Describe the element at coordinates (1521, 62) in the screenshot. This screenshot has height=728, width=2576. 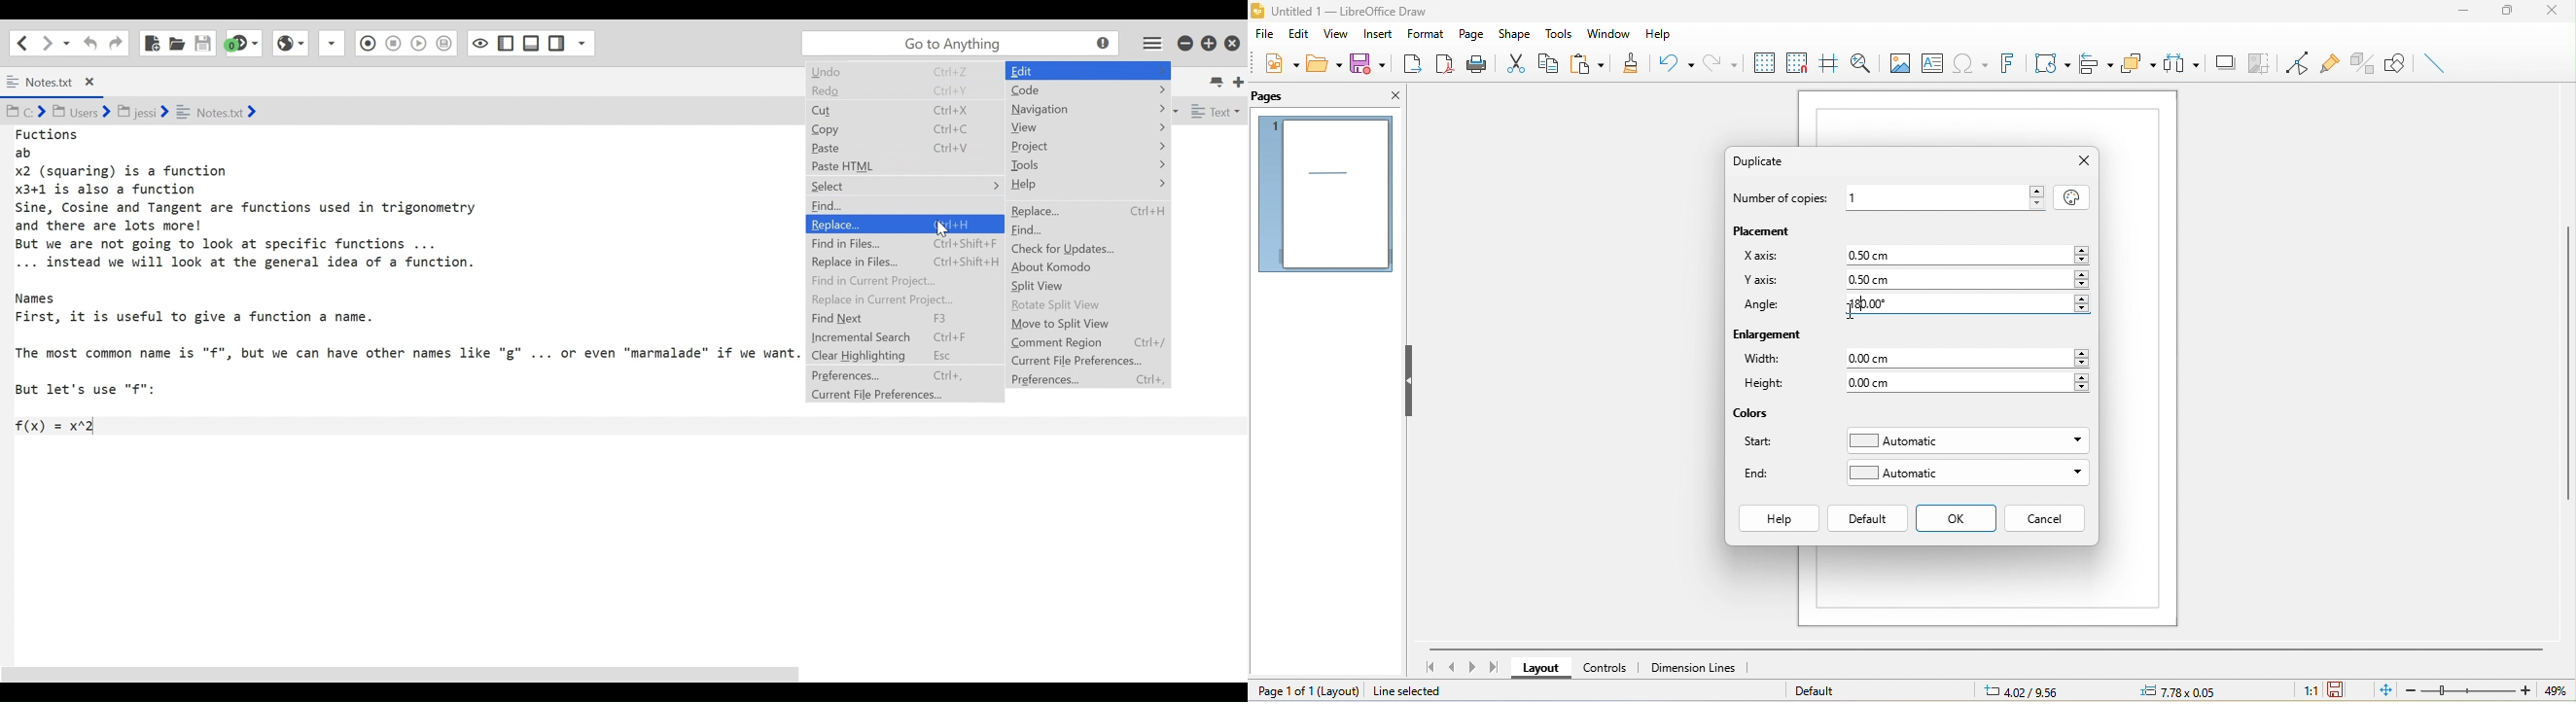
I see `cut` at that location.